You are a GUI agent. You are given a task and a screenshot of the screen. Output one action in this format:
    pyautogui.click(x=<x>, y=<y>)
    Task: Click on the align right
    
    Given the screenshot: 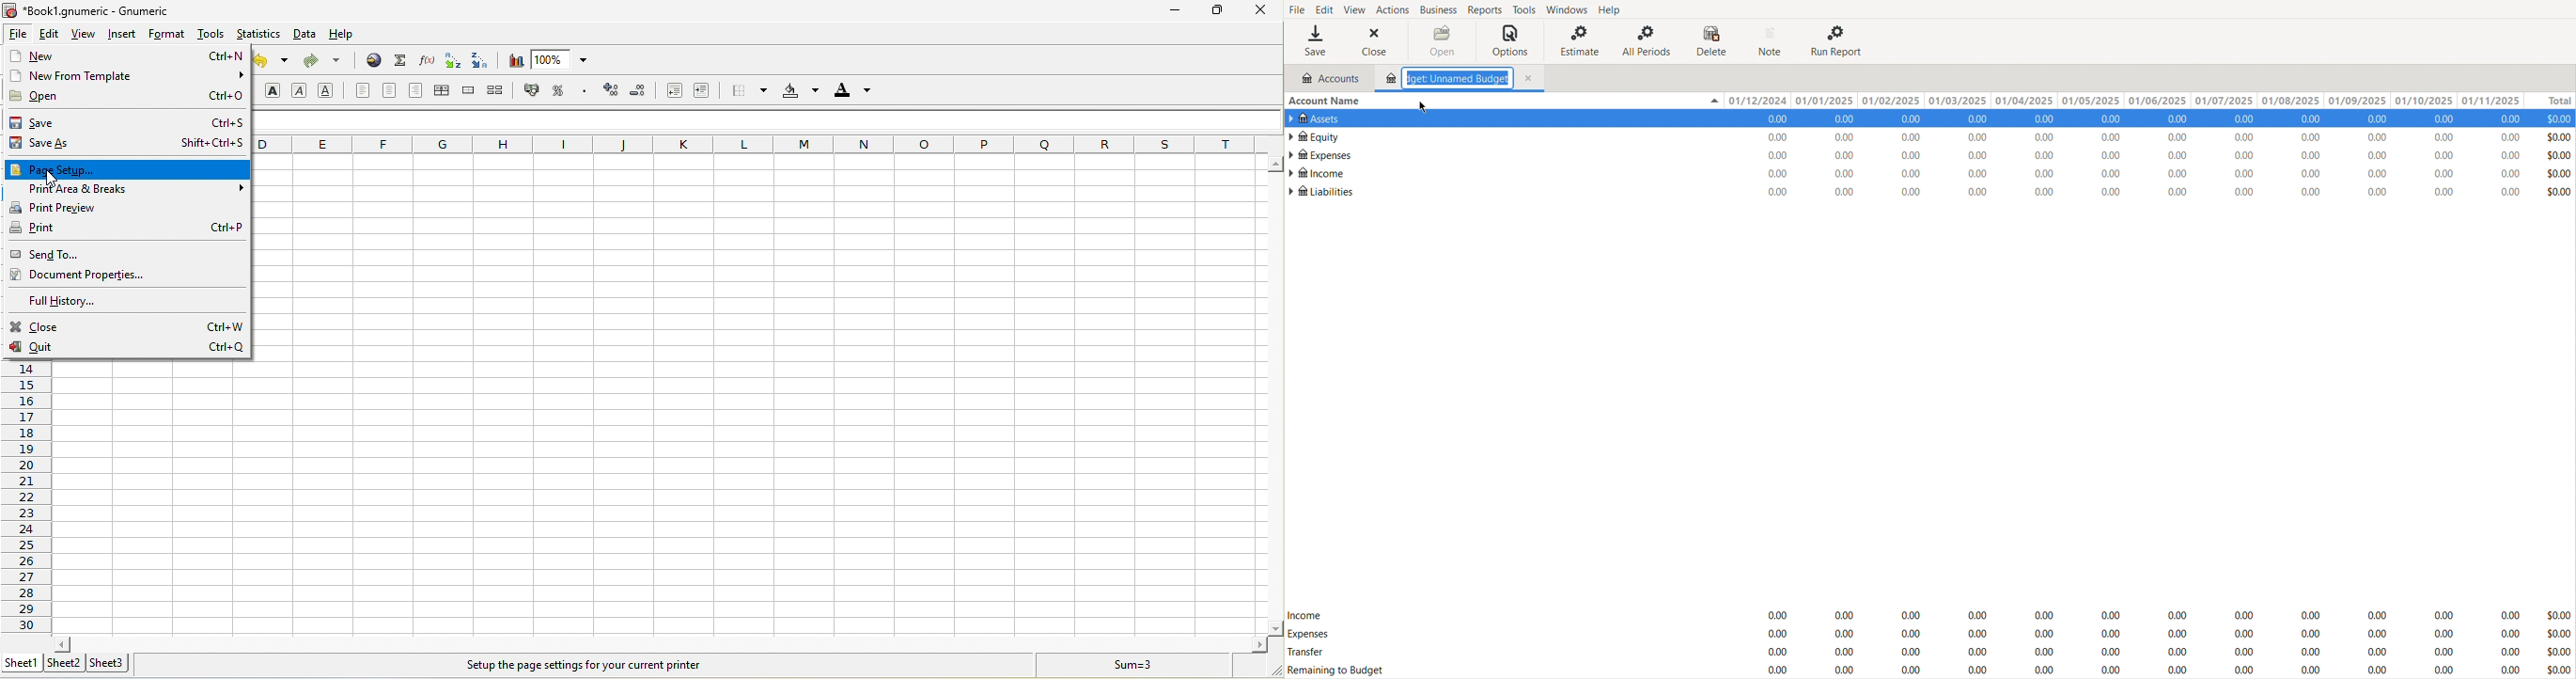 What is the action you would take?
    pyautogui.click(x=417, y=90)
    